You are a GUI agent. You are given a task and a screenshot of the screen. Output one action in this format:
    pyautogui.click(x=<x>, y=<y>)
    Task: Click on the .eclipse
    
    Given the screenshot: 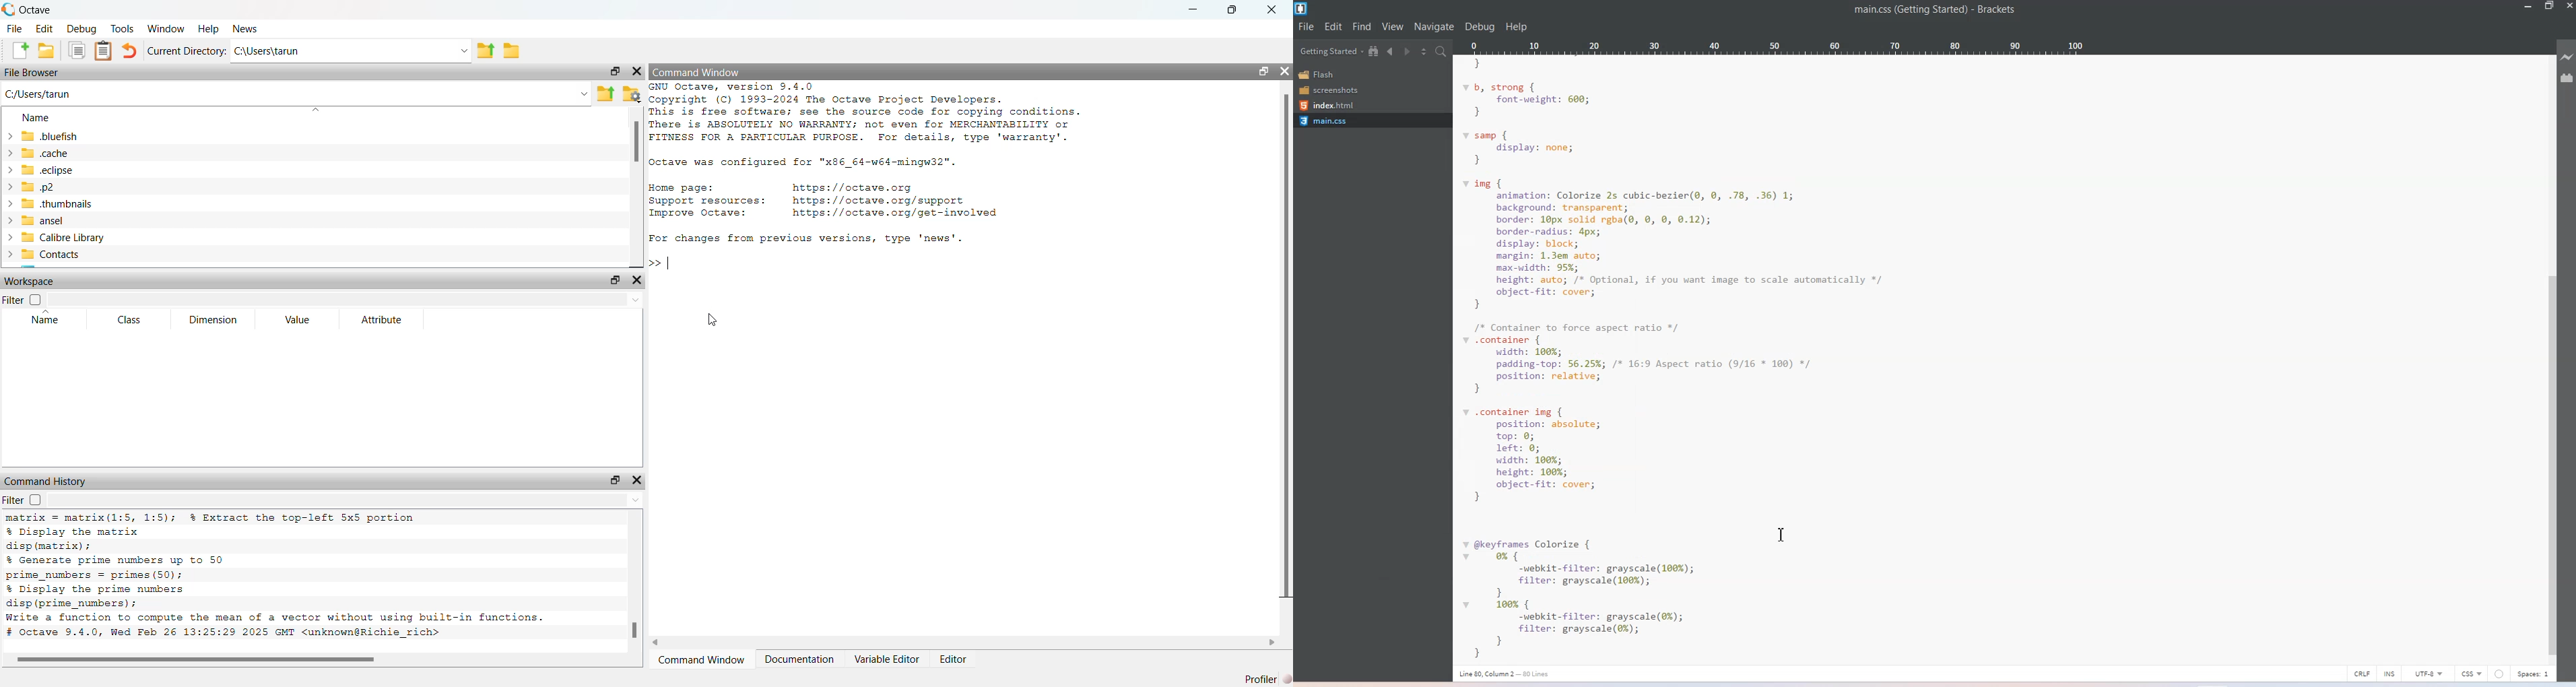 What is the action you would take?
    pyautogui.click(x=47, y=171)
    